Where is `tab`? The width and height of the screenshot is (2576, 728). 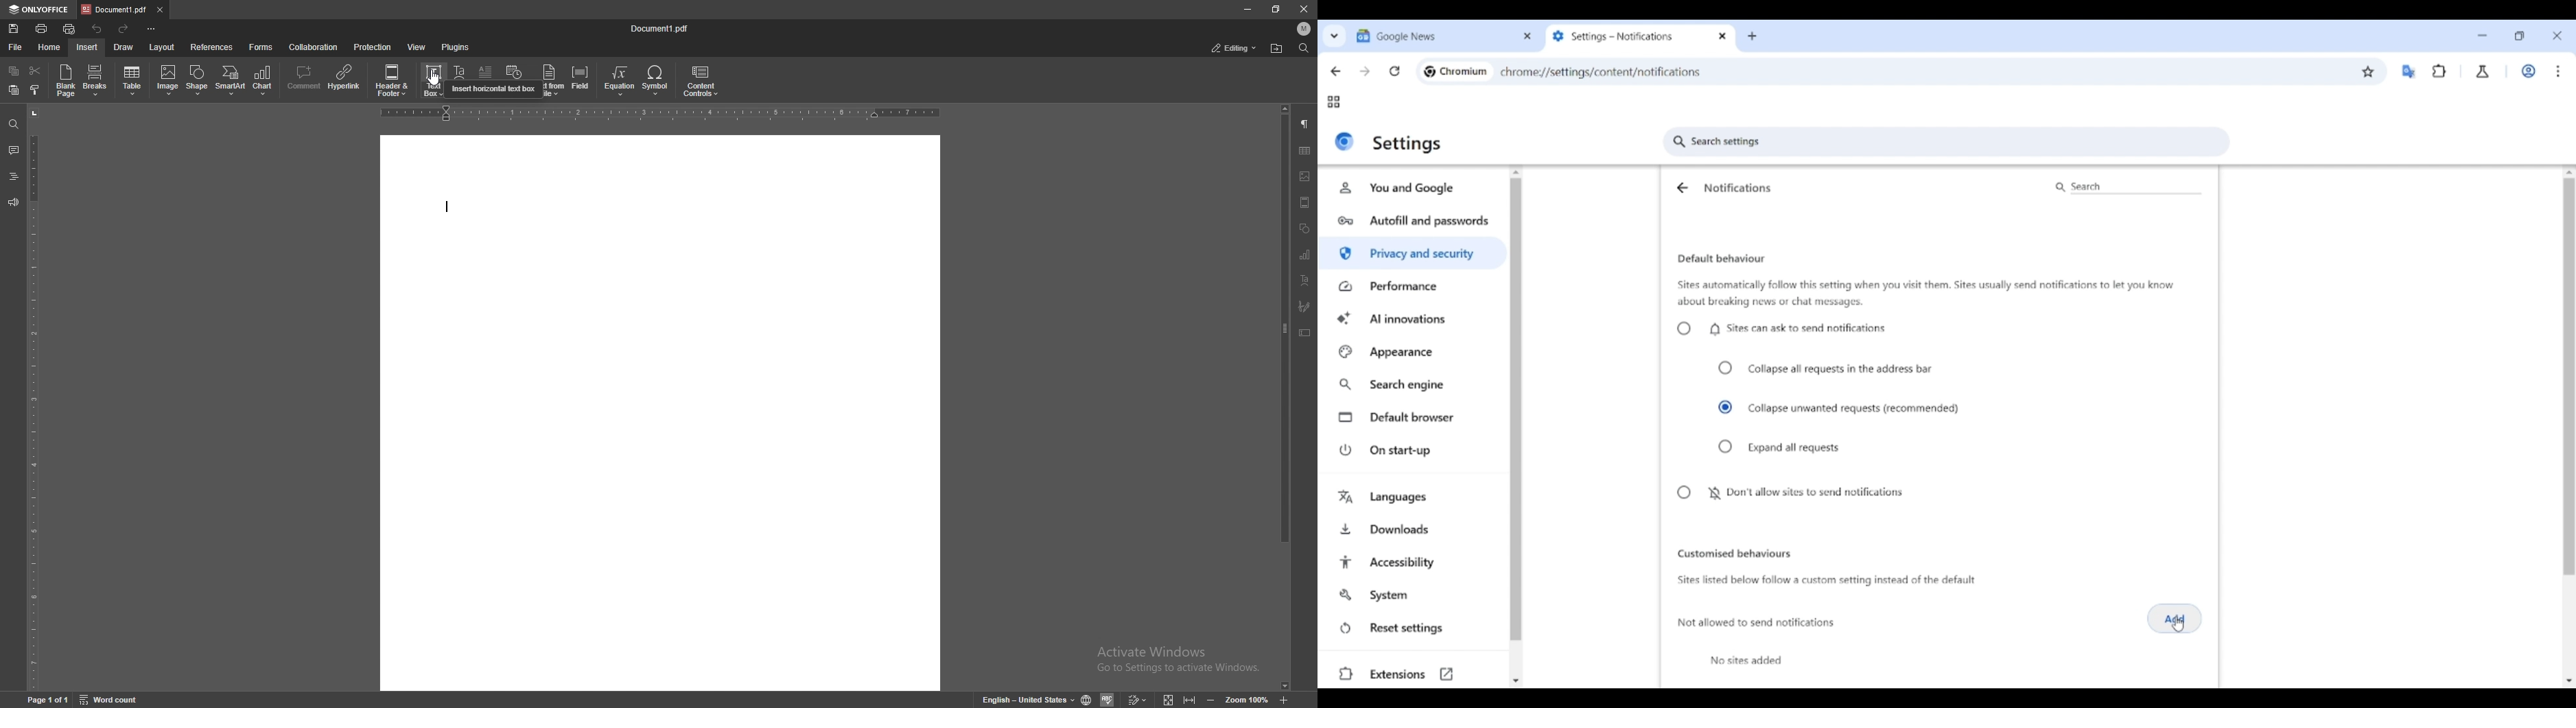
tab is located at coordinates (114, 10).